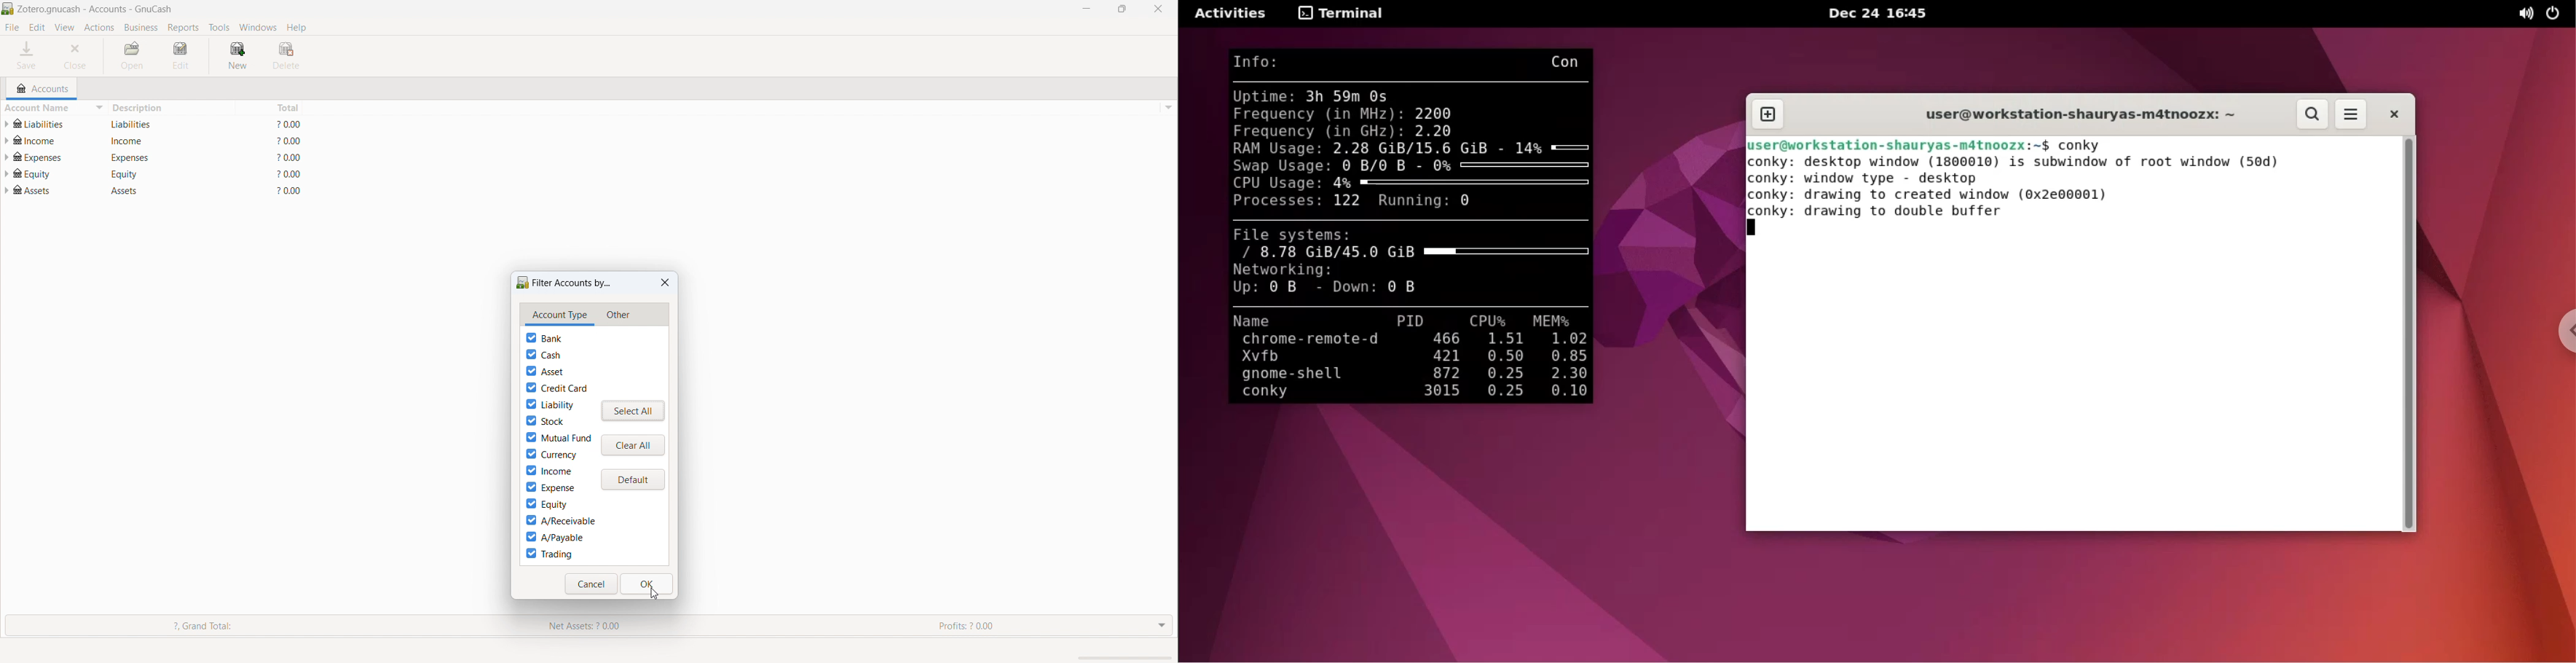 This screenshot has height=672, width=2576. Describe the element at coordinates (286, 160) in the screenshot. I see `total` at that location.